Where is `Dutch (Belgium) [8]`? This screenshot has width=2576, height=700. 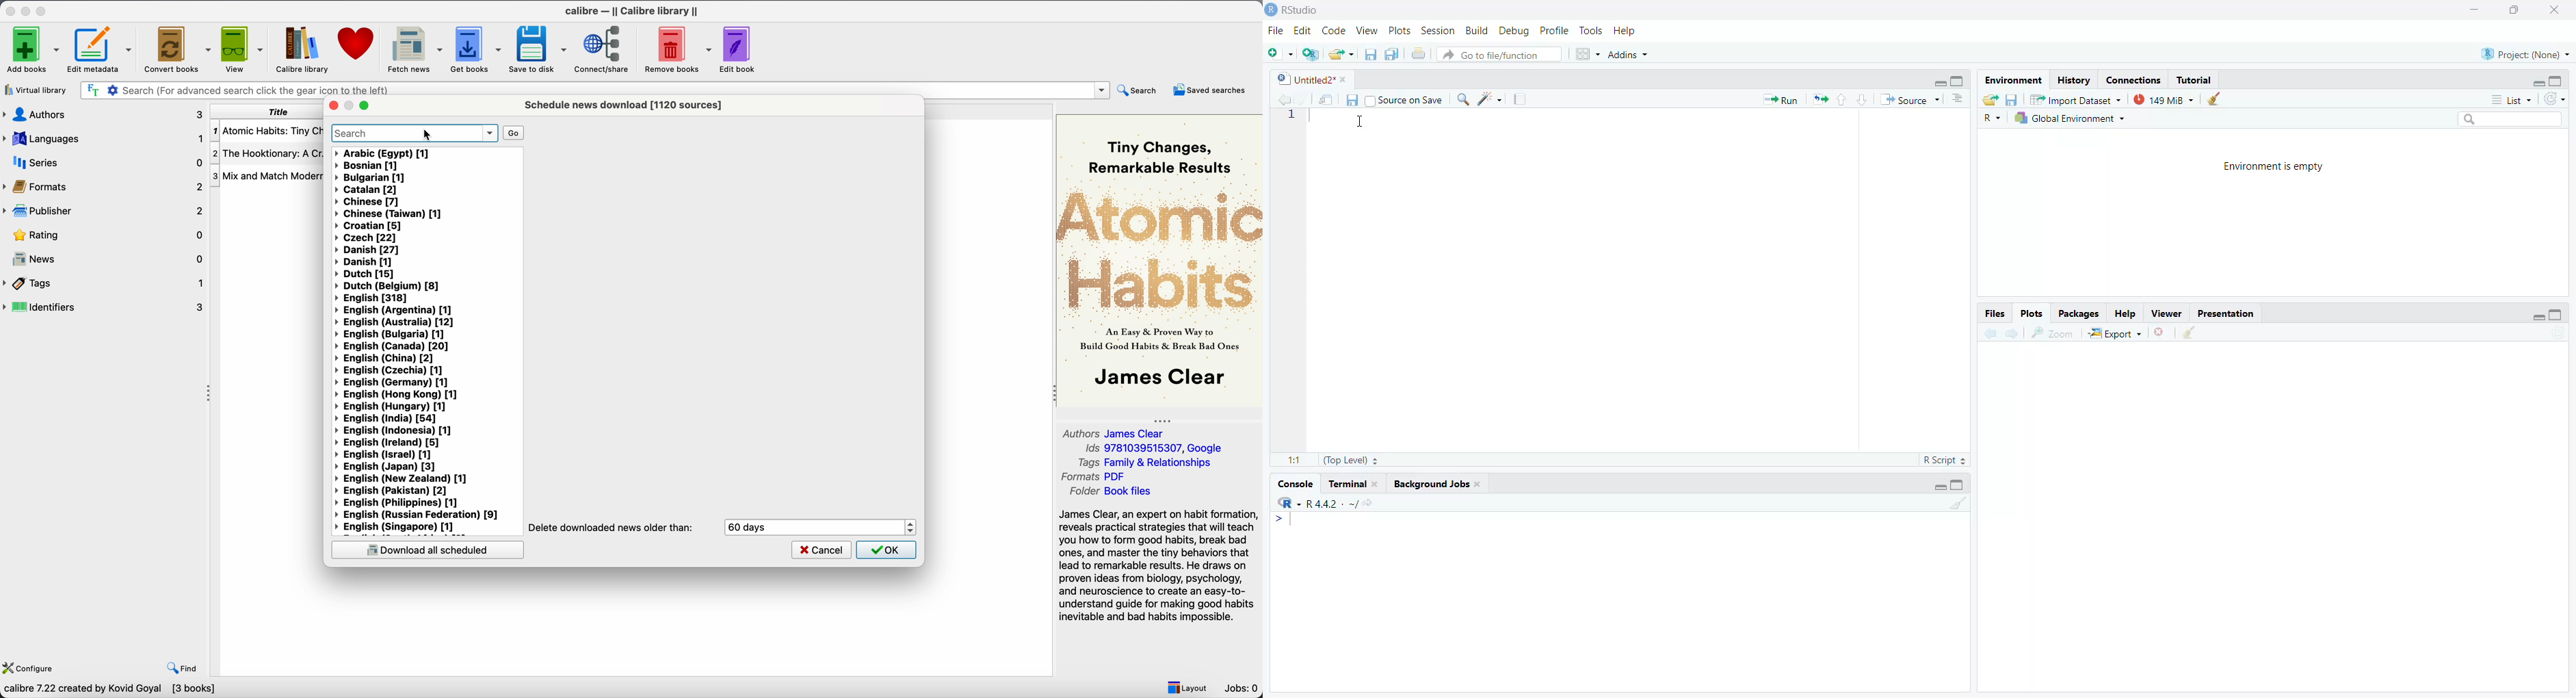
Dutch (Belgium) [8] is located at coordinates (390, 287).